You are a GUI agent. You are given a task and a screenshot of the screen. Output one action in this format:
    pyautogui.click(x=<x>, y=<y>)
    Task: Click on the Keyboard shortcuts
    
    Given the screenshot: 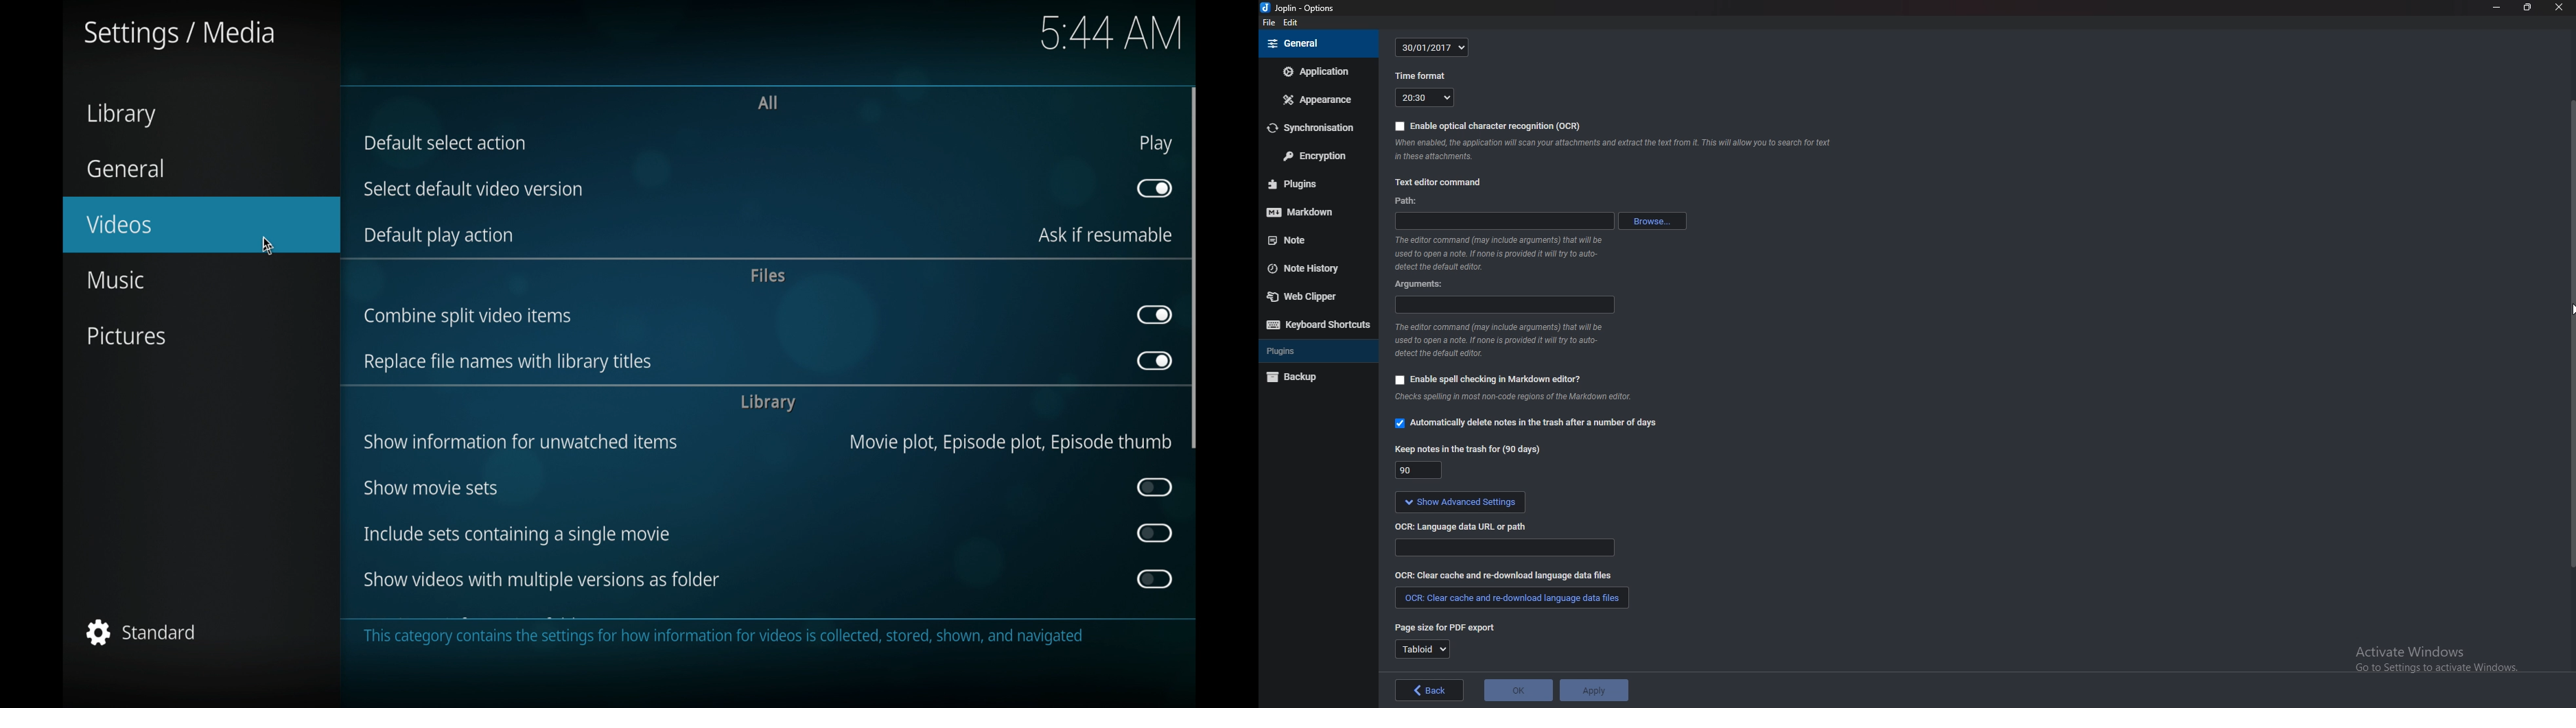 What is the action you would take?
    pyautogui.click(x=1318, y=324)
    